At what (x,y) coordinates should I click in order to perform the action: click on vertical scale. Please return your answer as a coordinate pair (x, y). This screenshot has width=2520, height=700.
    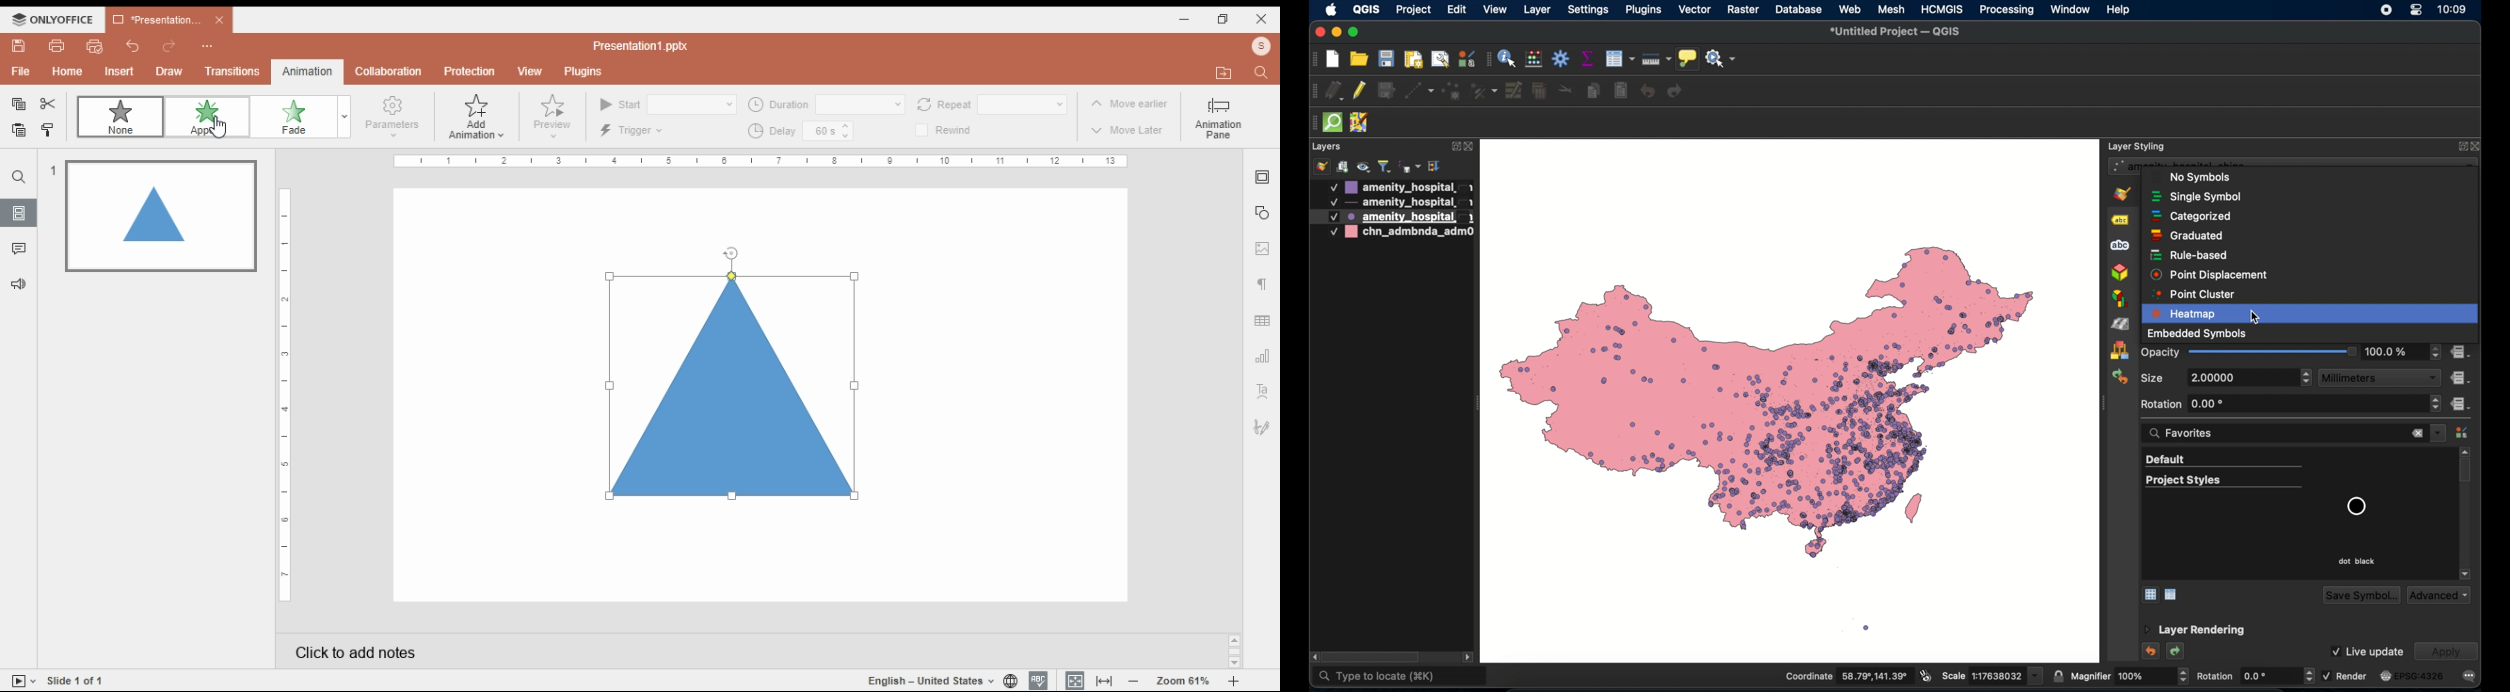
    Looking at the image, I should click on (282, 396).